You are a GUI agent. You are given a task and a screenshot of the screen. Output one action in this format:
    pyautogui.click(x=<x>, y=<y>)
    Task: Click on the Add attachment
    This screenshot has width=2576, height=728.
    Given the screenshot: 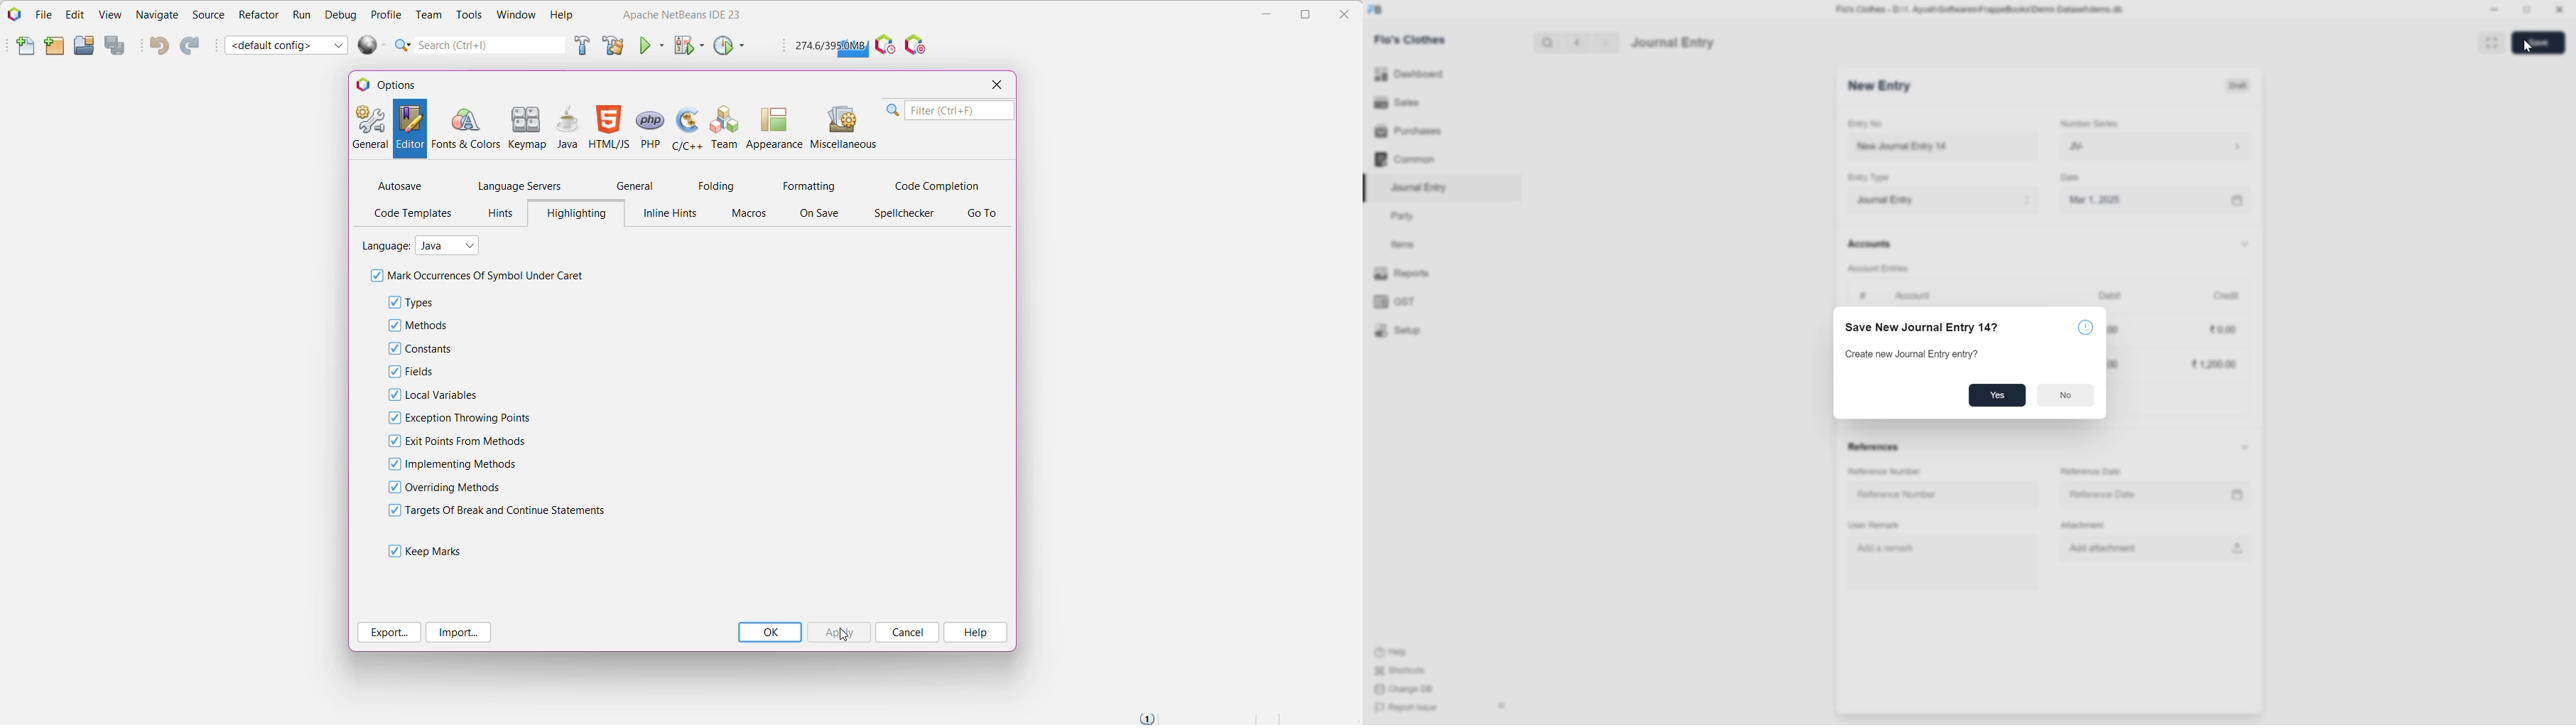 What is the action you would take?
    pyautogui.click(x=2111, y=548)
    